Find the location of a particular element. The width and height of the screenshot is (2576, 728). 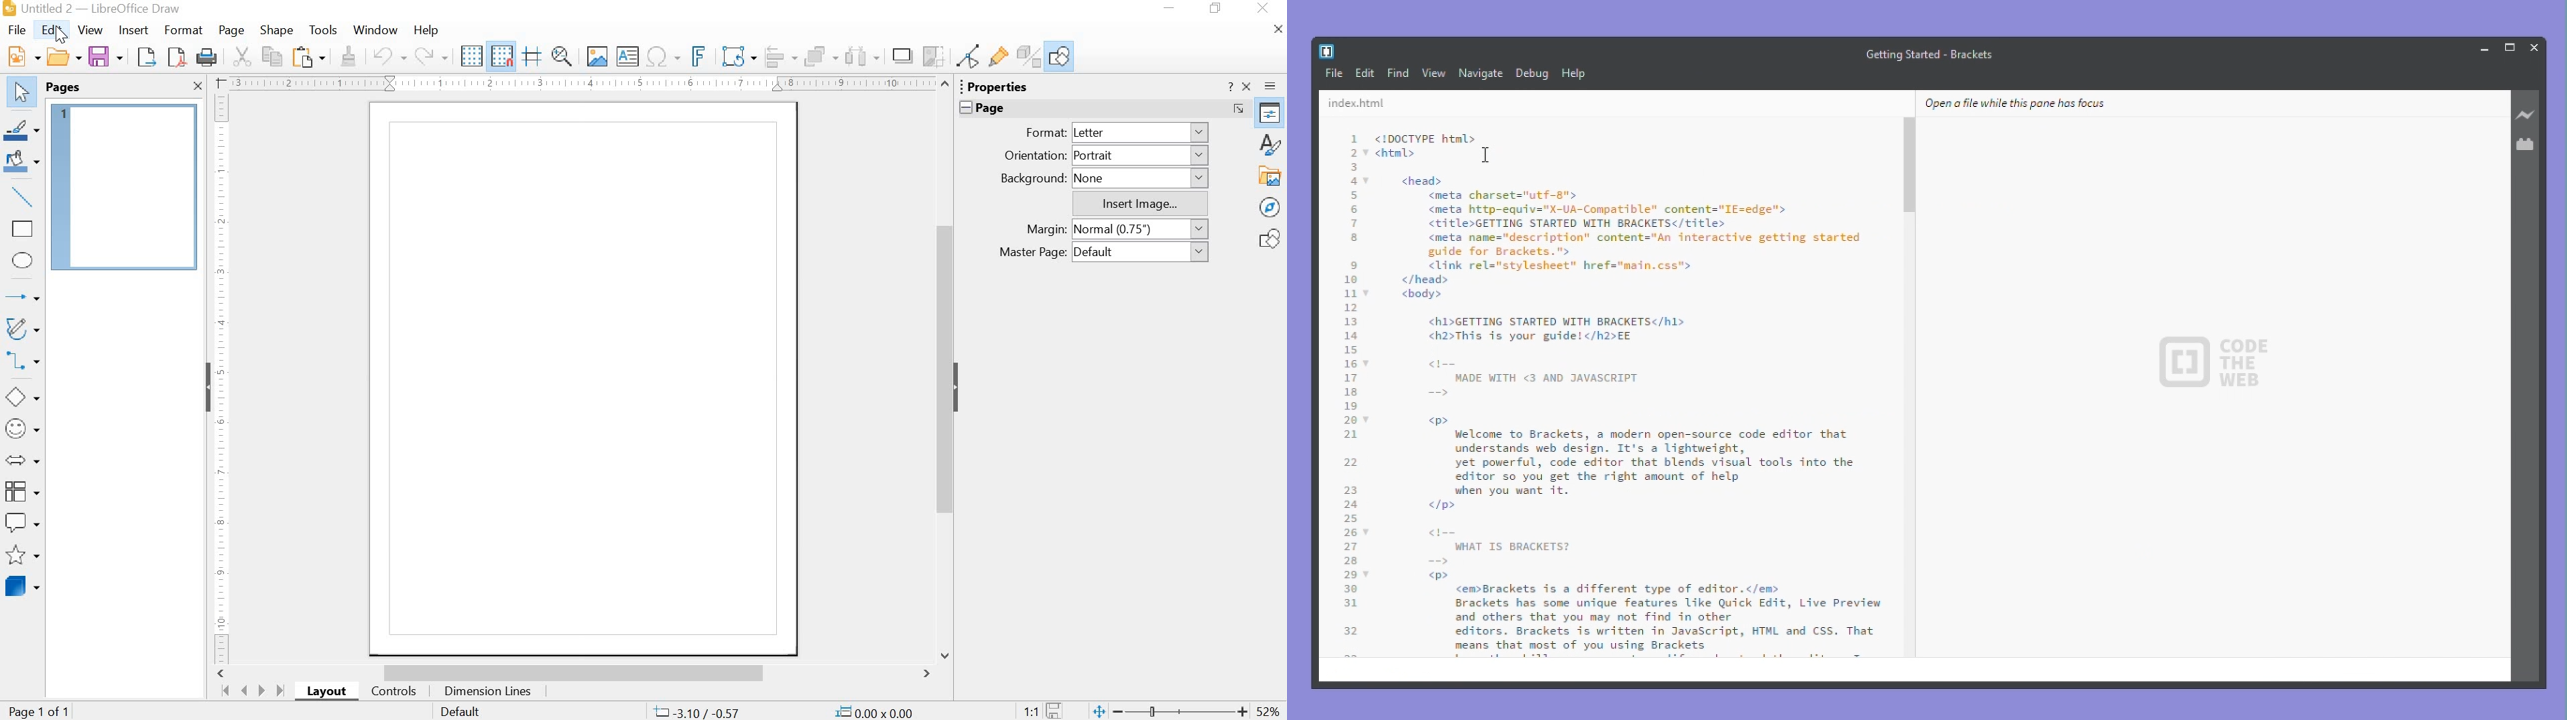

Insert Text Box (double click for multi-selection) is located at coordinates (621, 56).